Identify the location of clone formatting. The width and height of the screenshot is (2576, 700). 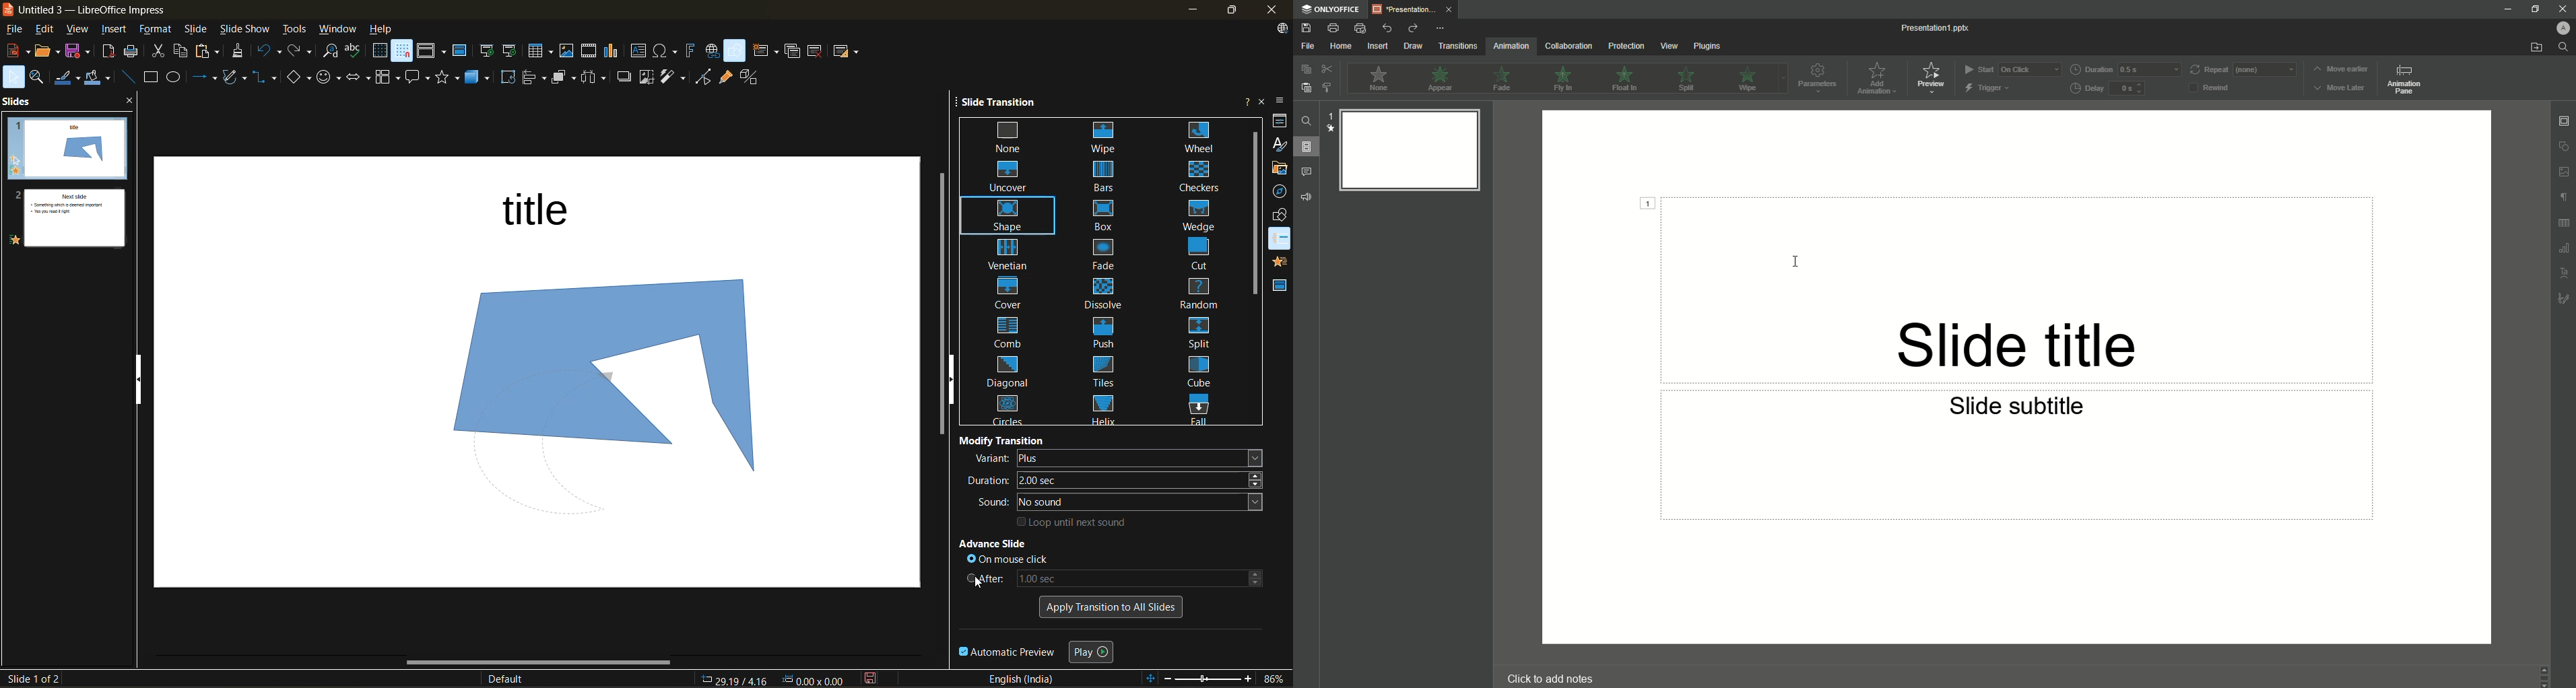
(242, 52).